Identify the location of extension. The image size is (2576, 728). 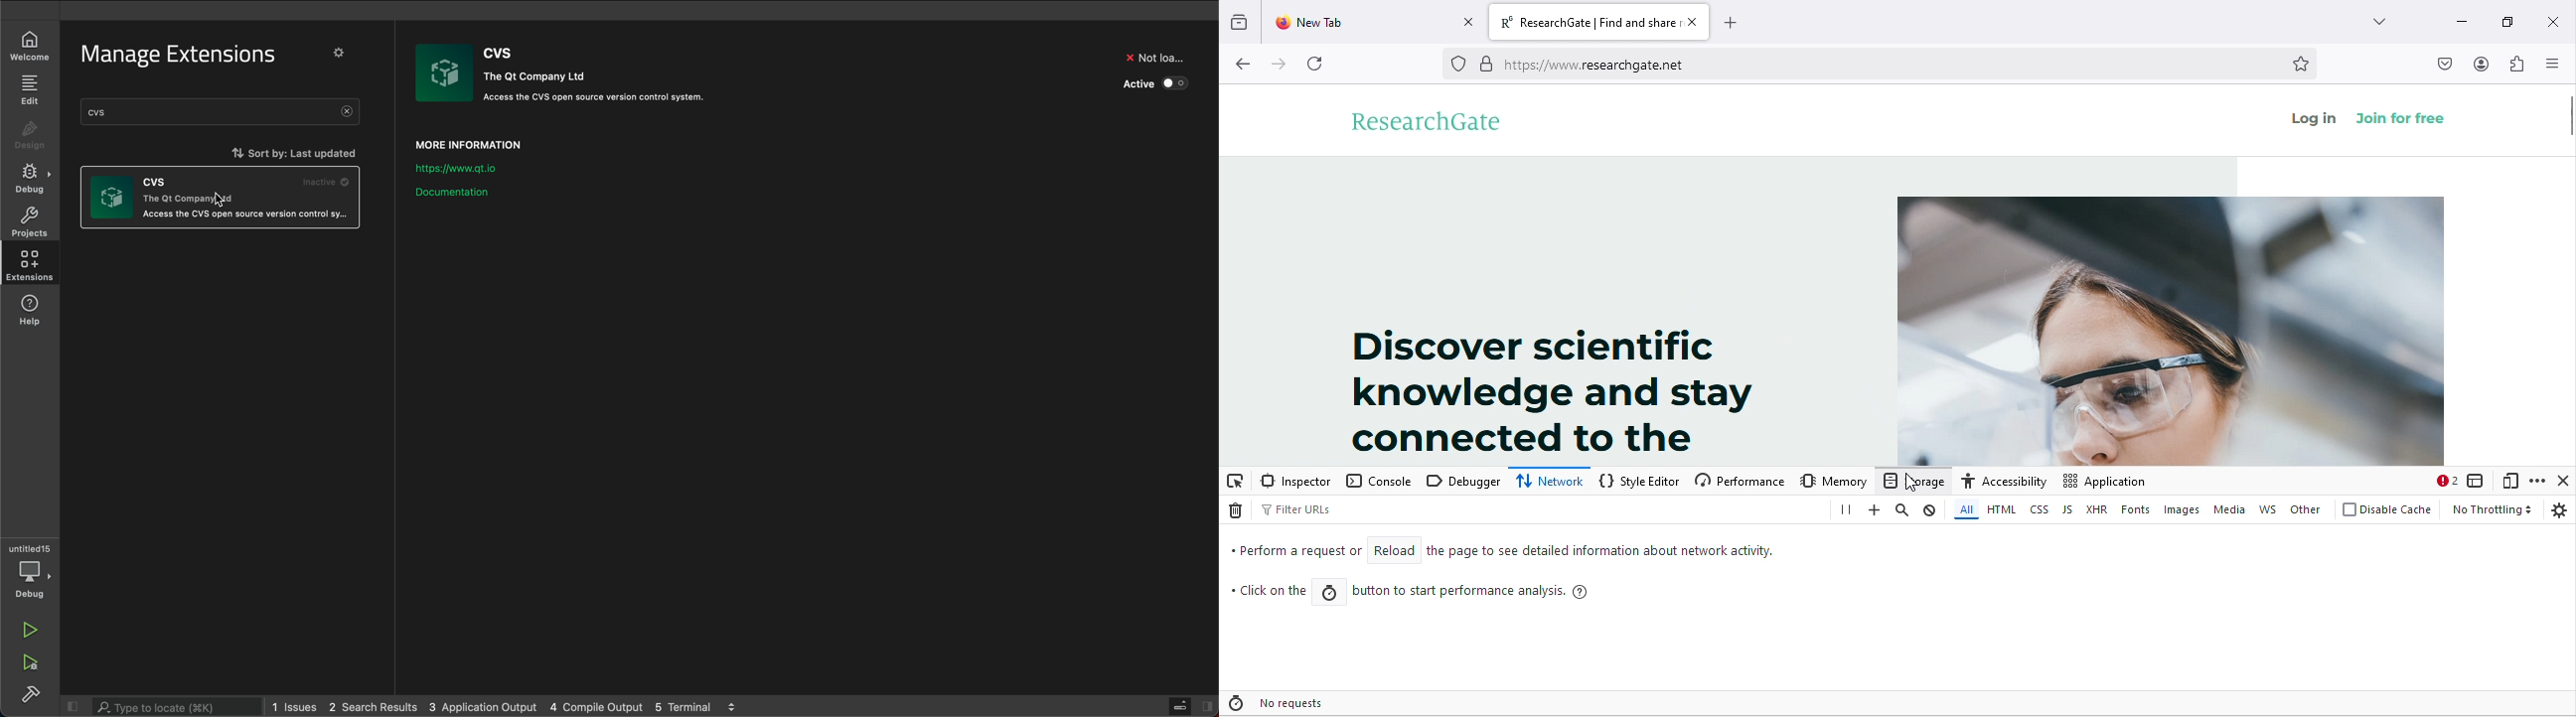
(2516, 63).